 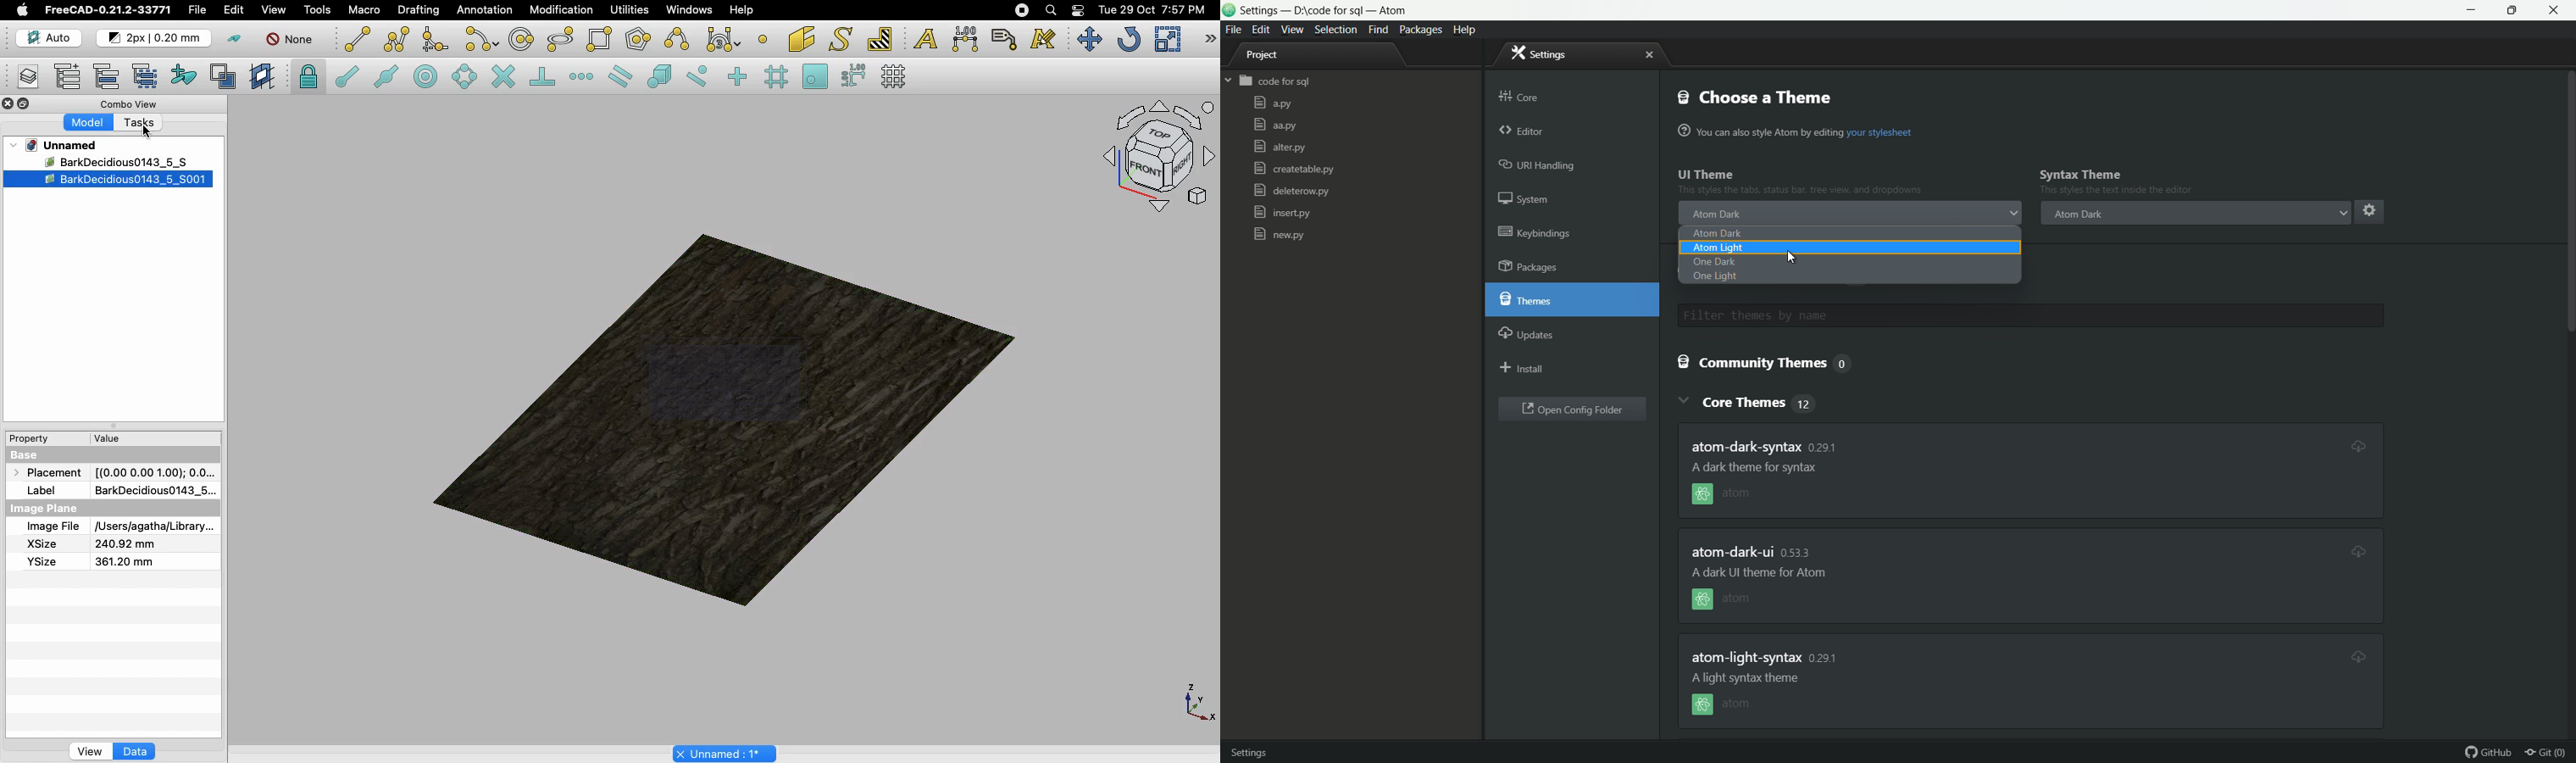 What do you see at coordinates (895, 76) in the screenshot?
I see `Toggle grid` at bounding box center [895, 76].